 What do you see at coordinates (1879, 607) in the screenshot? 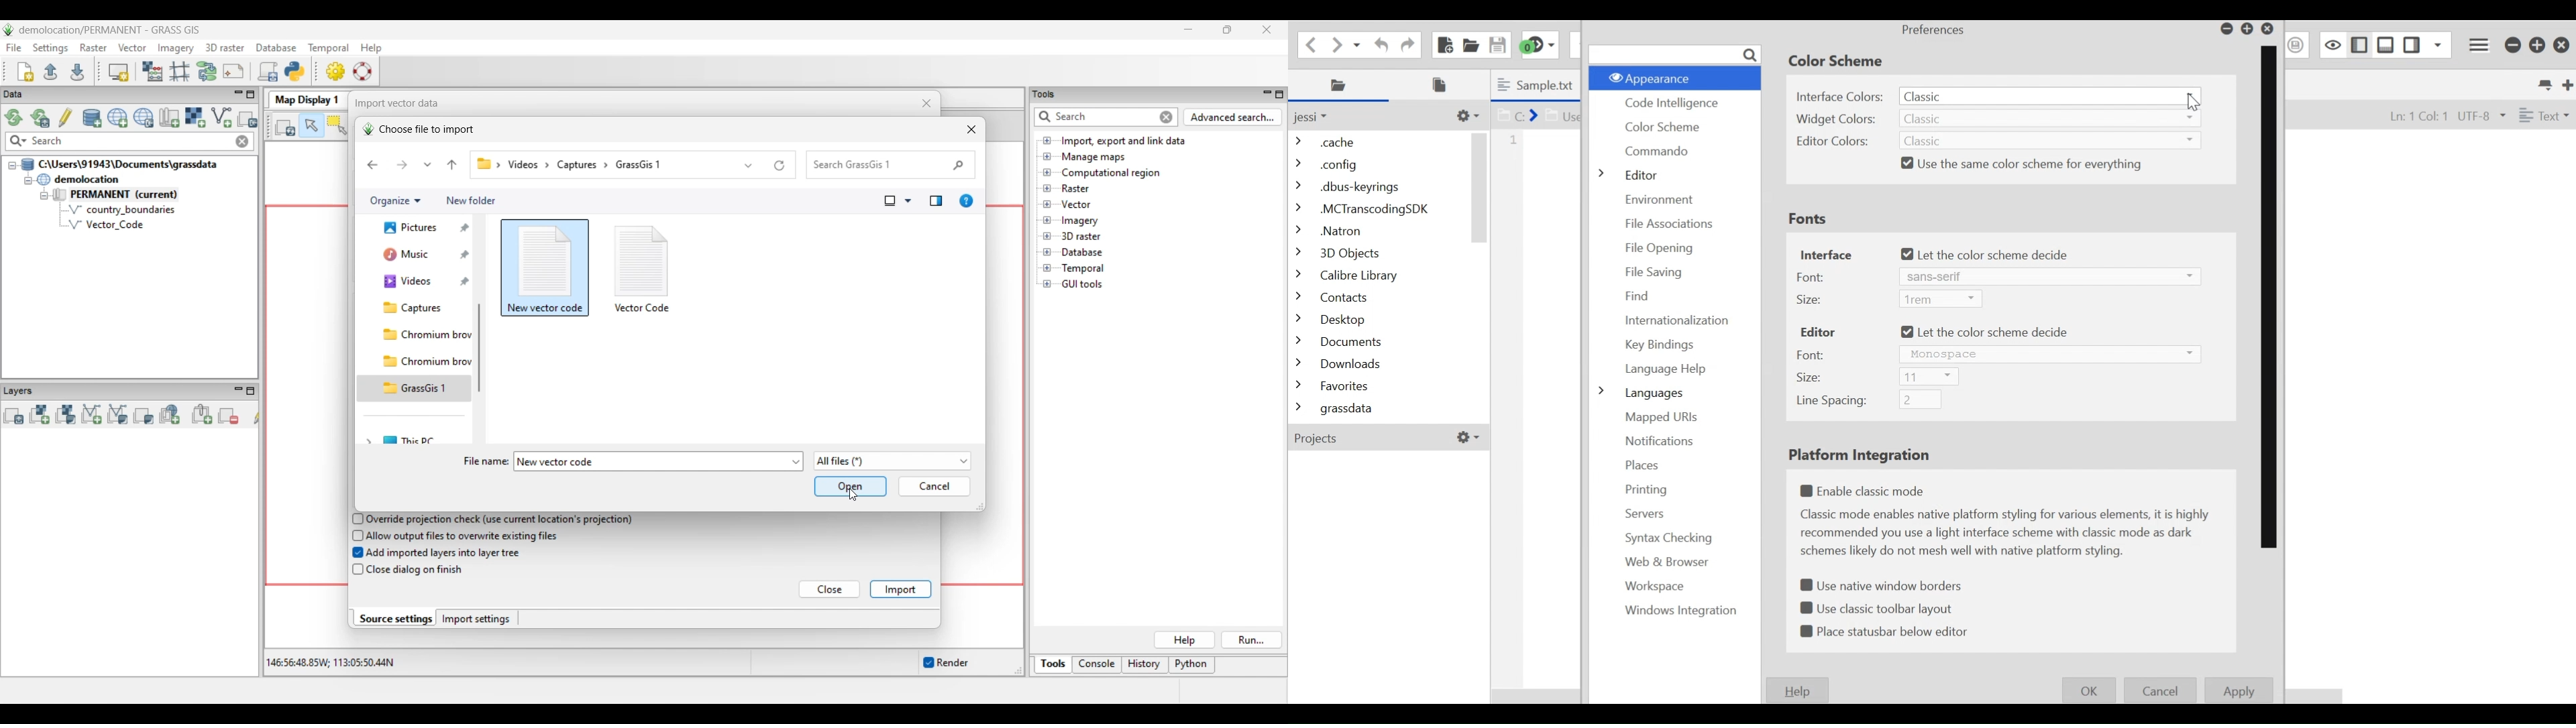
I see `(un)select Use Classic toolbar layout` at bounding box center [1879, 607].